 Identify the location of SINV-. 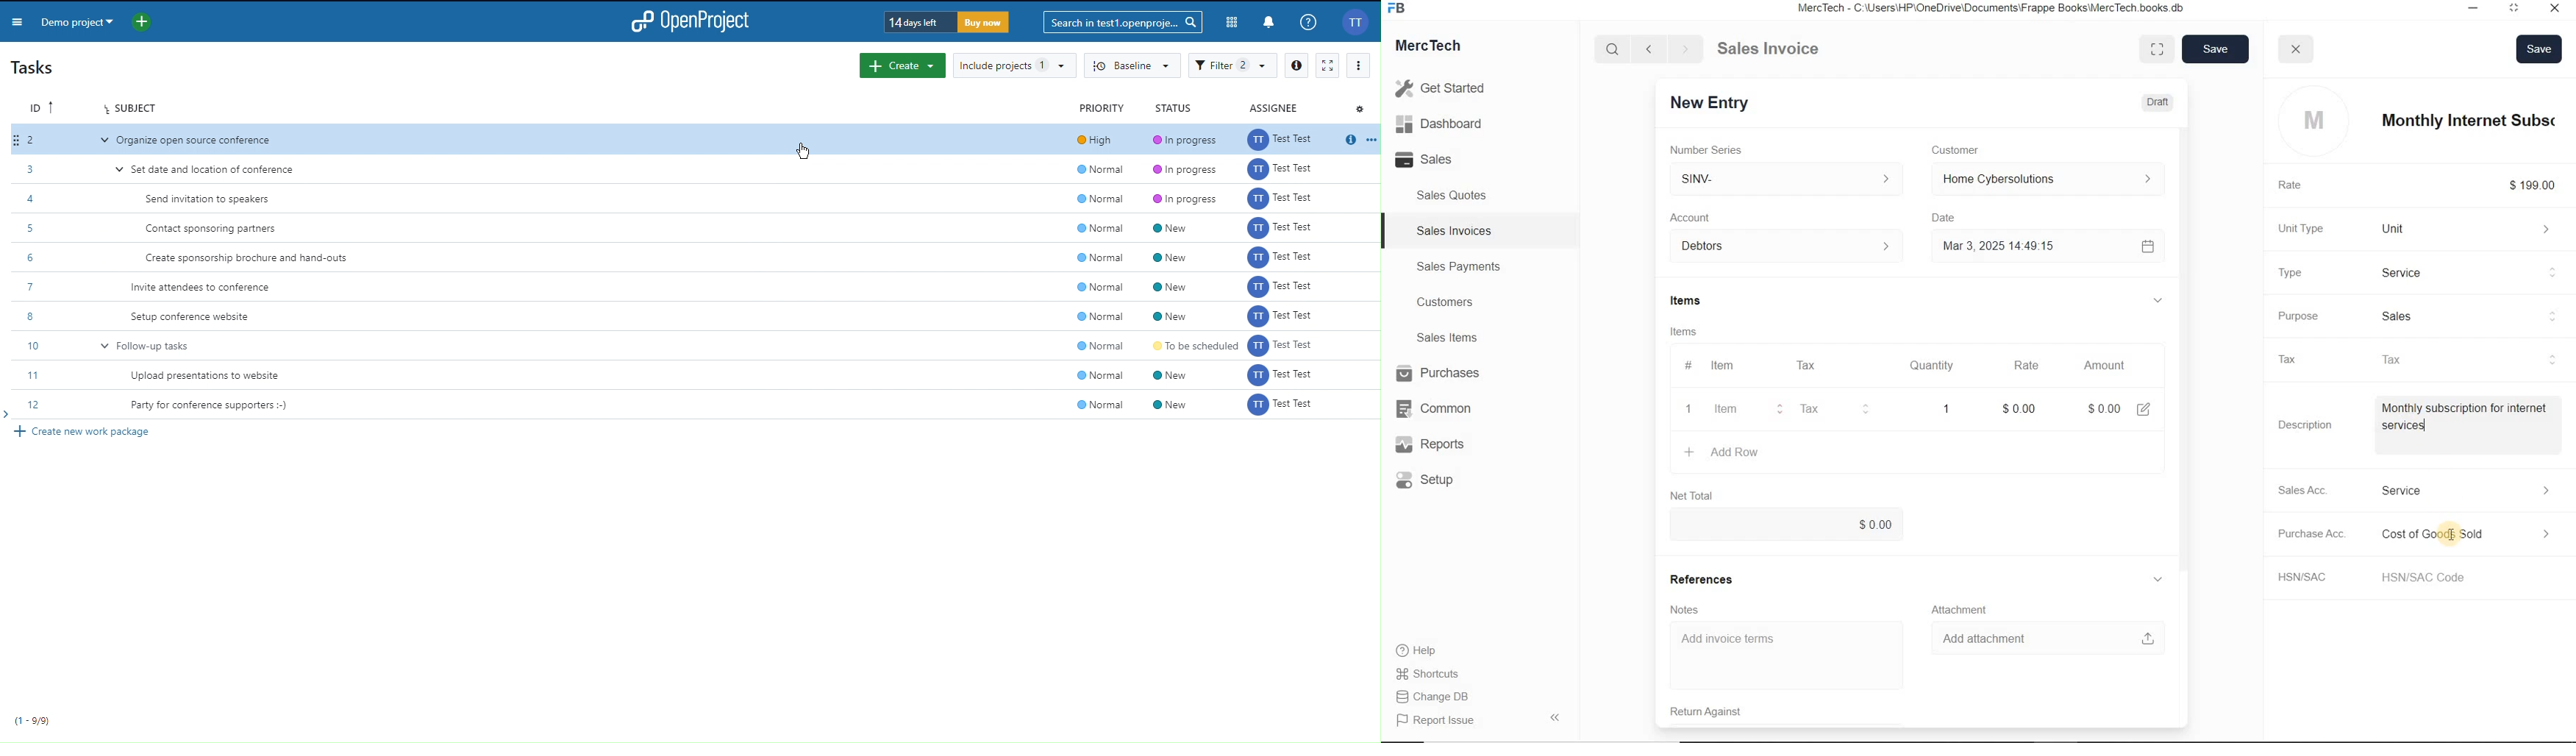
(1787, 179).